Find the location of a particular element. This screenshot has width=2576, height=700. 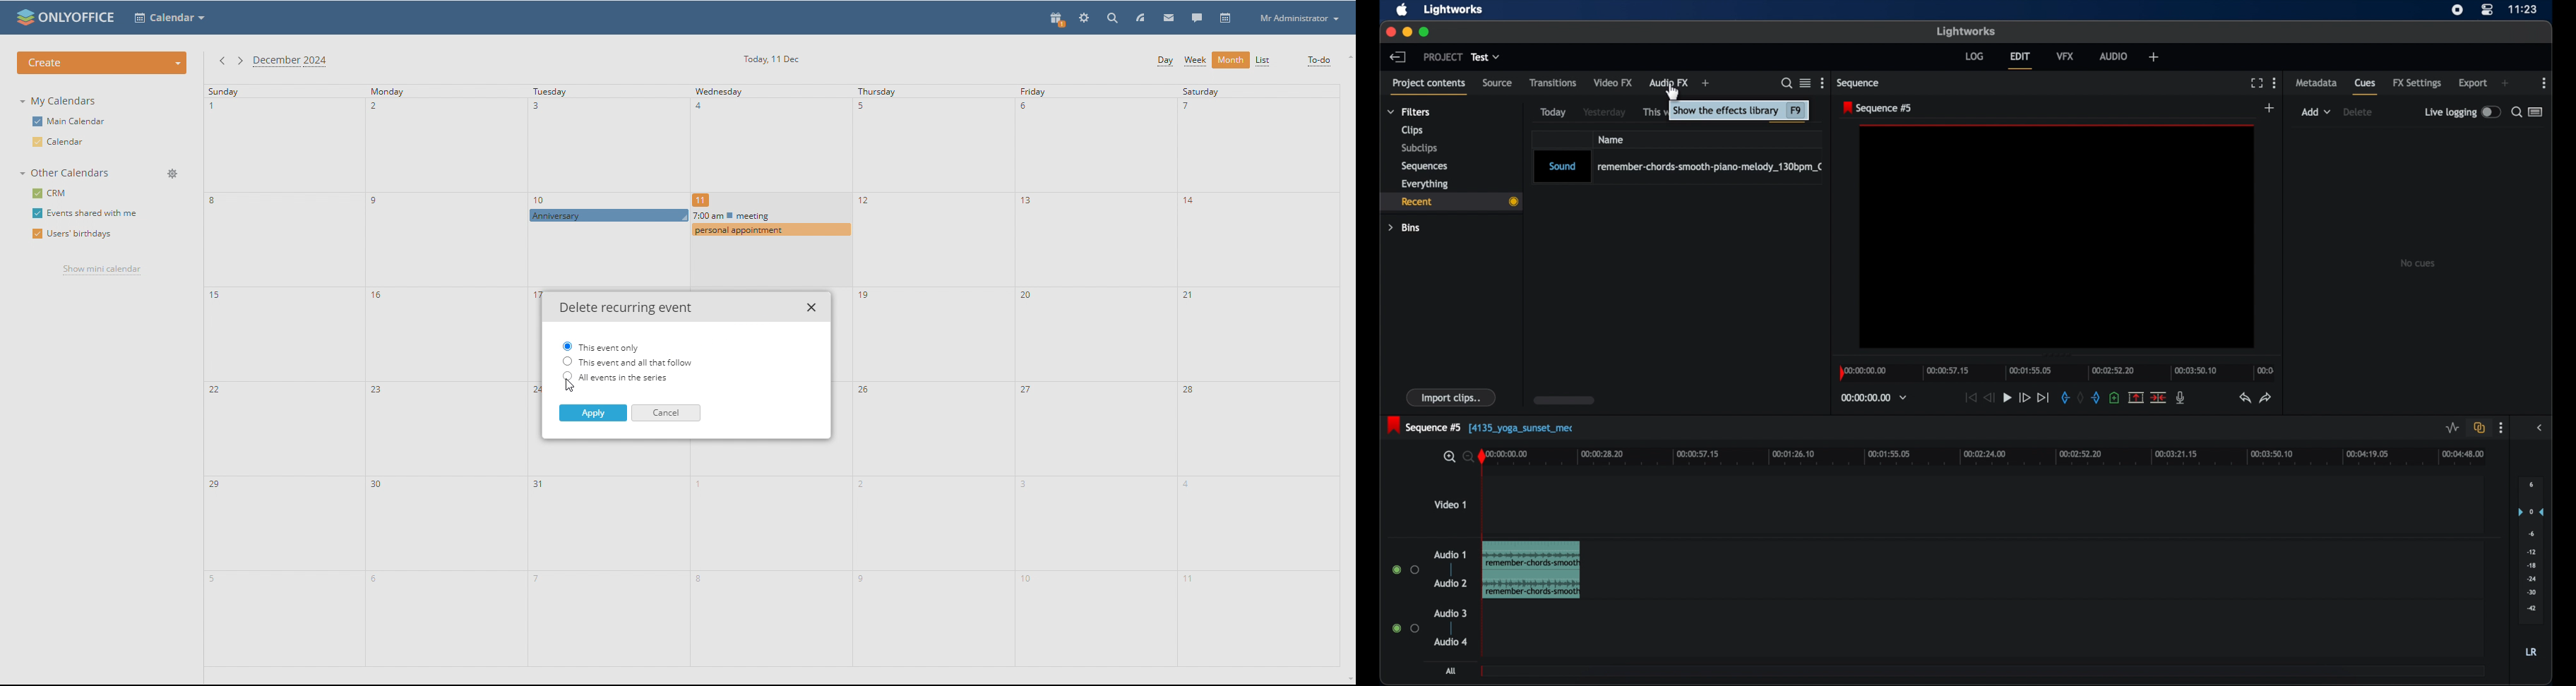

in mark is located at coordinates (2064, 397).